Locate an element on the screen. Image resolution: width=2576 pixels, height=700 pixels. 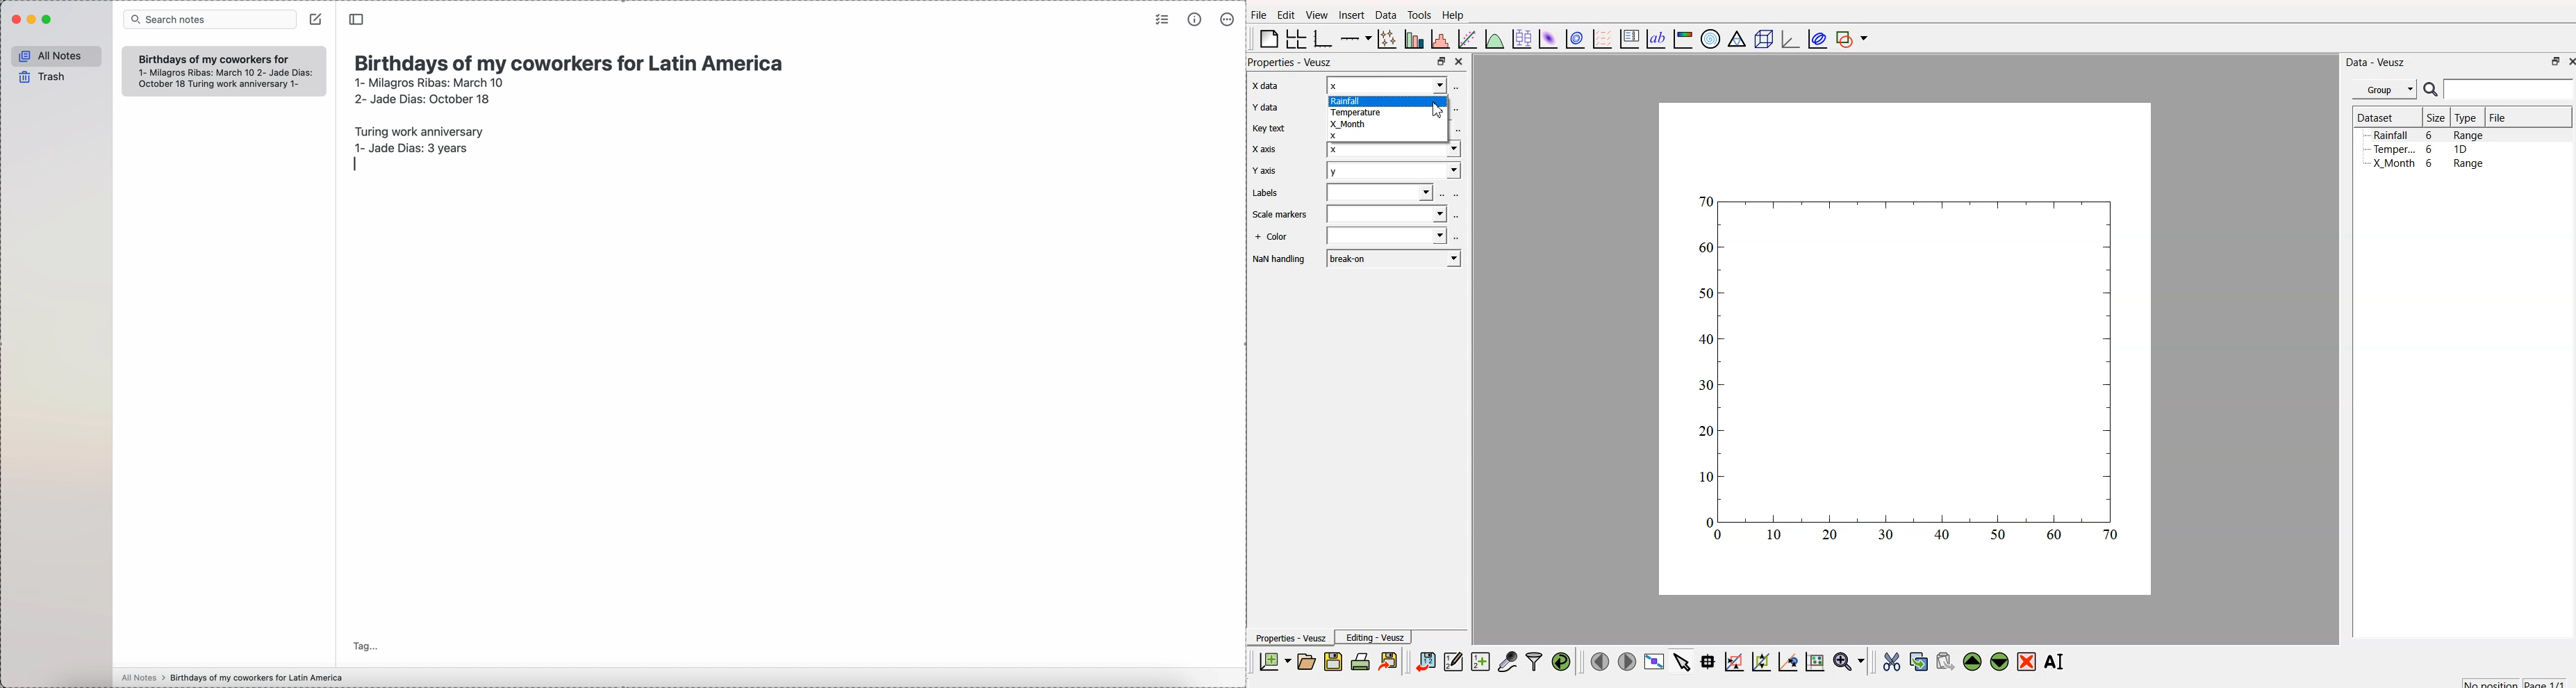
draw points is located at coordinates (1758, 662).